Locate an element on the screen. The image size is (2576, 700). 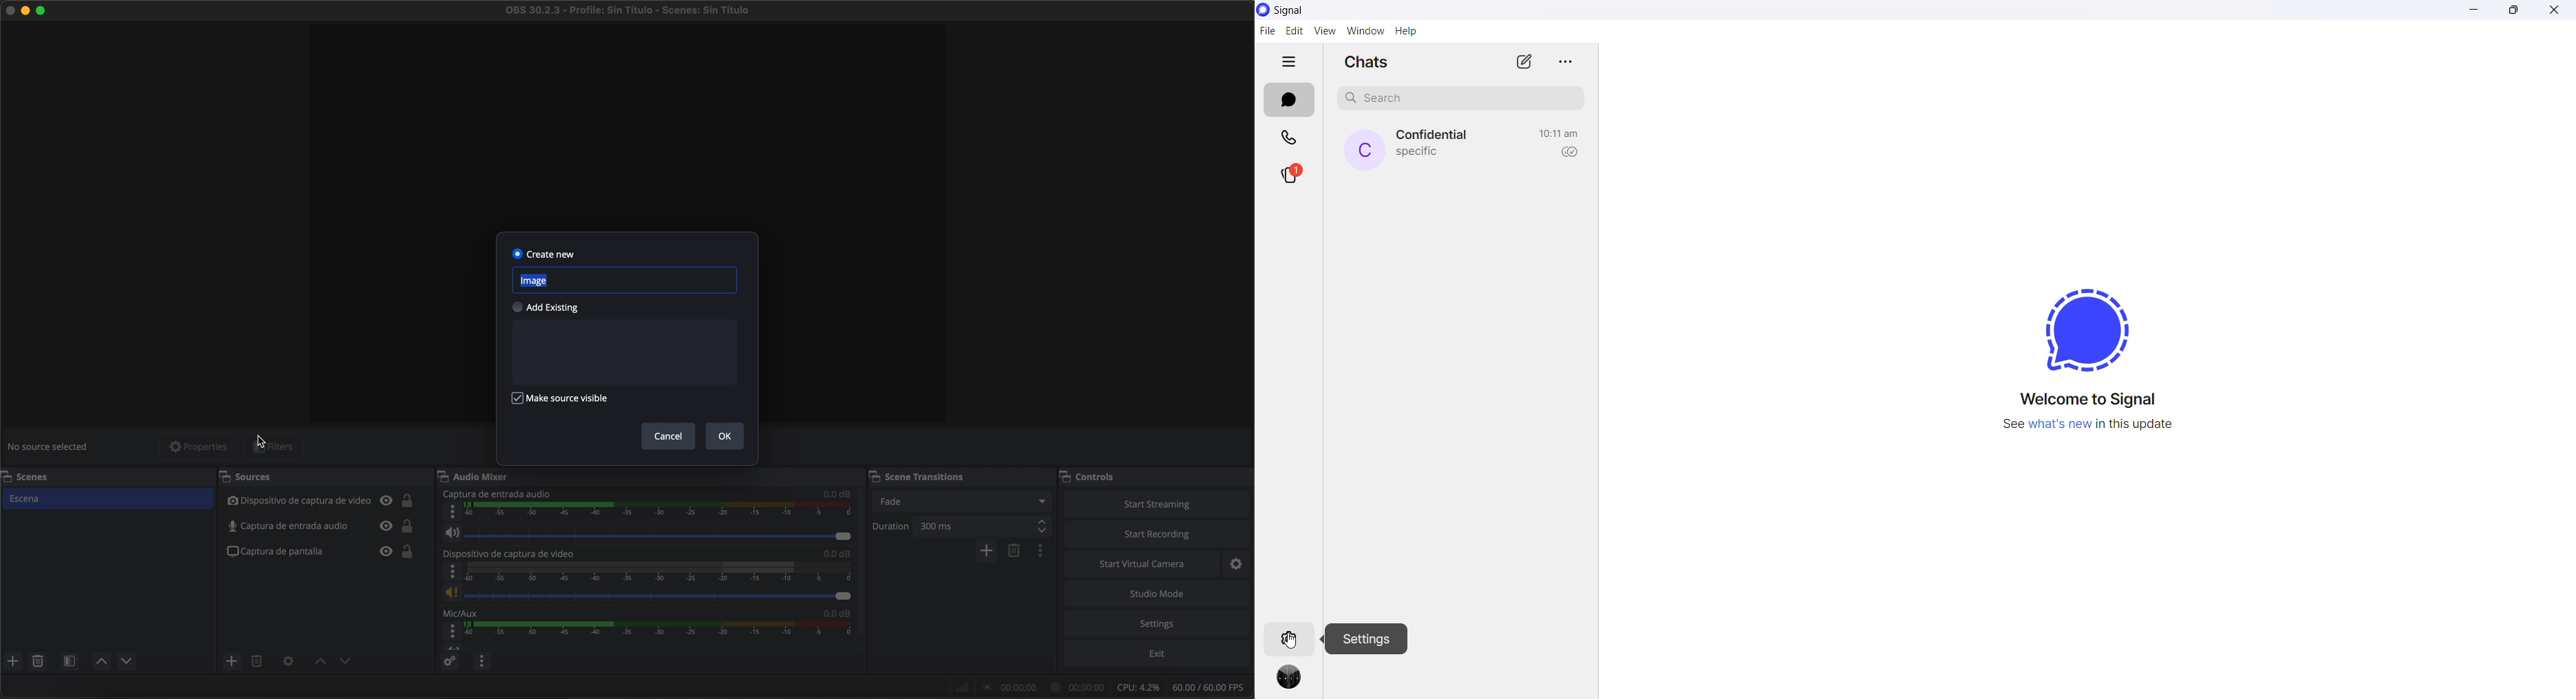
remove selected scene is located at coordinates (37, 662).